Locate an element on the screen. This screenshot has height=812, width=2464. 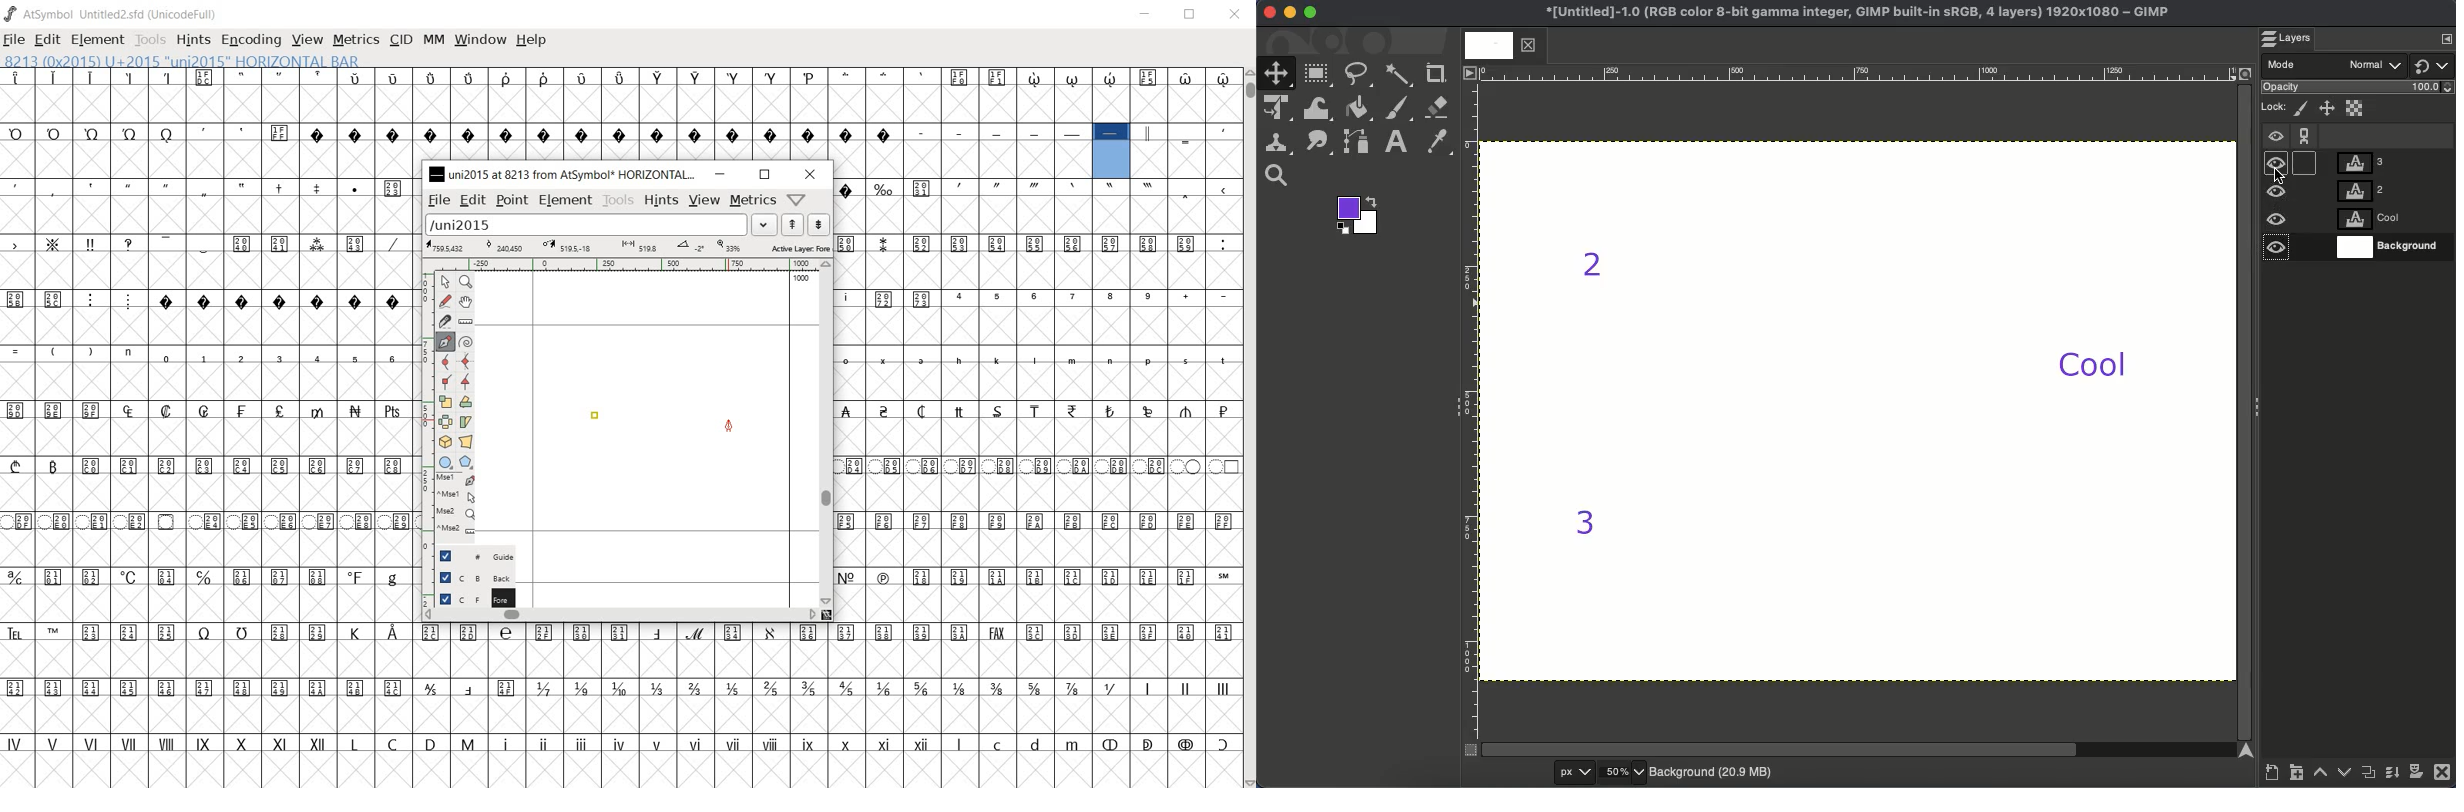
cursor is located at coordinates (2281, 180).